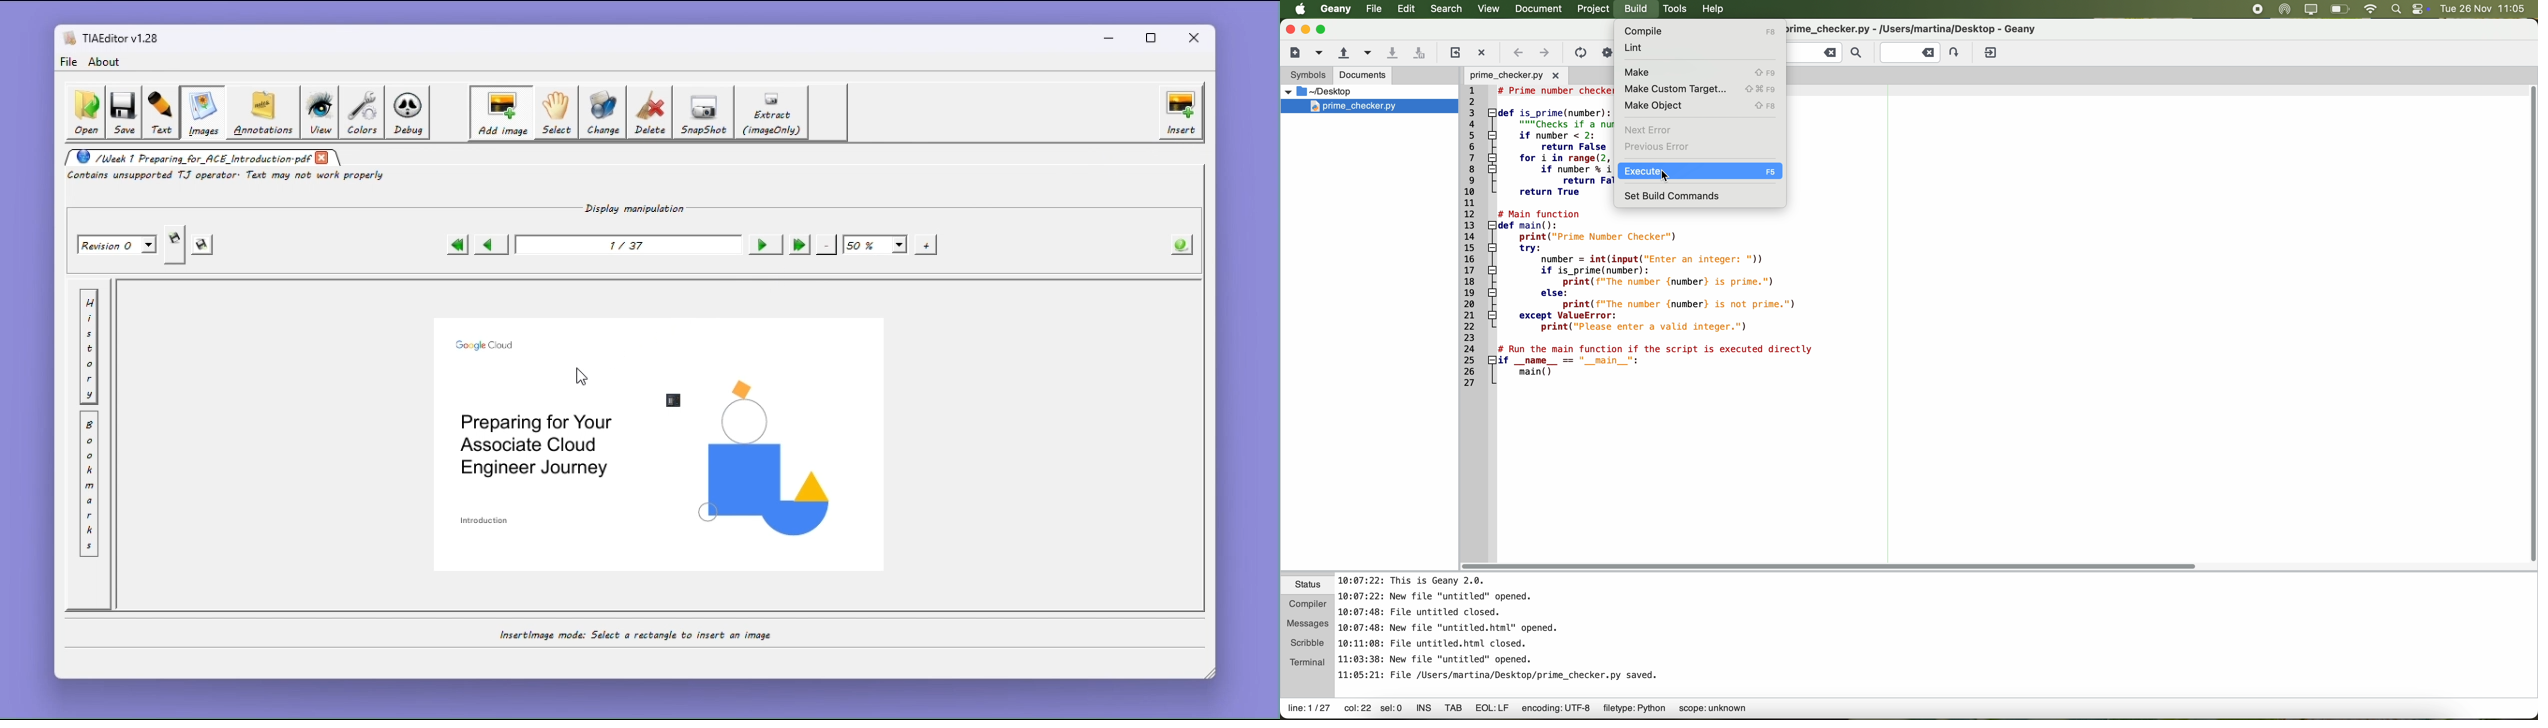 The image size is (2548, 728). I want to click on find the entered text in the current file, so click(1828, 53).